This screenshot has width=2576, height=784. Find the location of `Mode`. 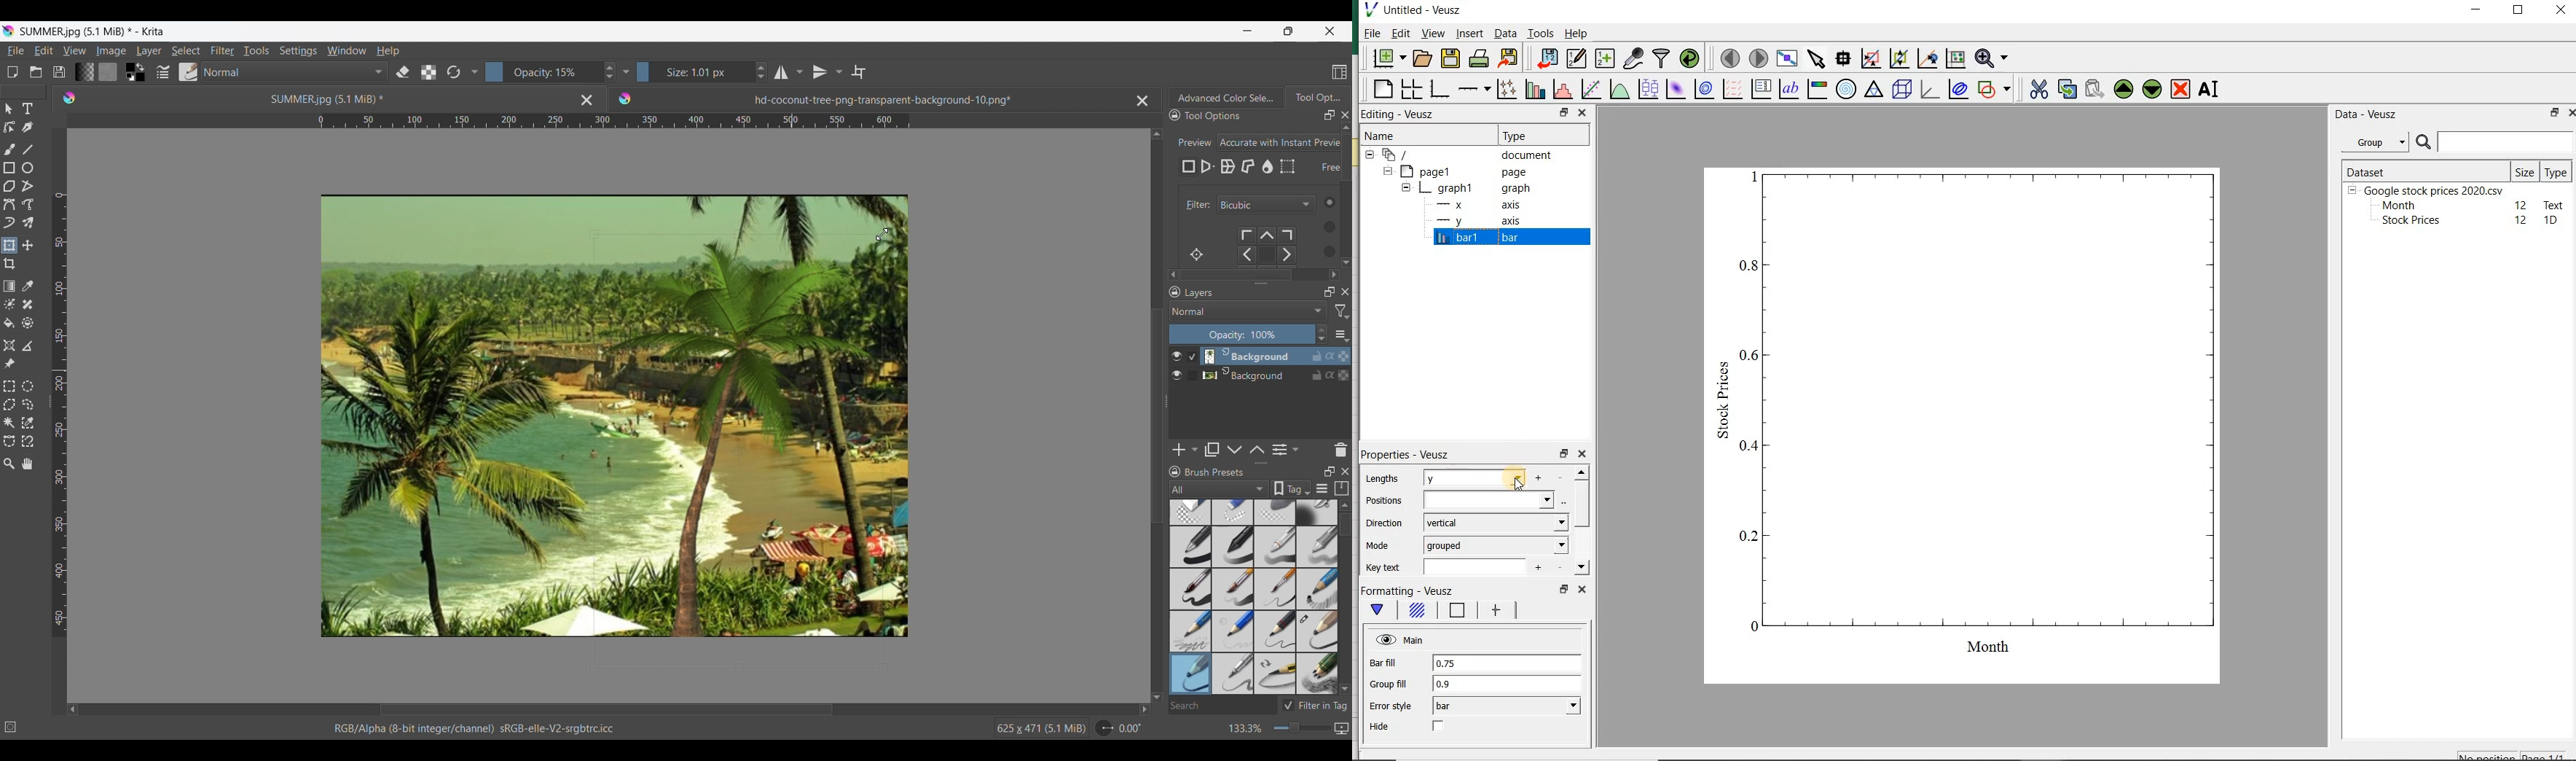

Mode is located at coordinates (1379, 545).